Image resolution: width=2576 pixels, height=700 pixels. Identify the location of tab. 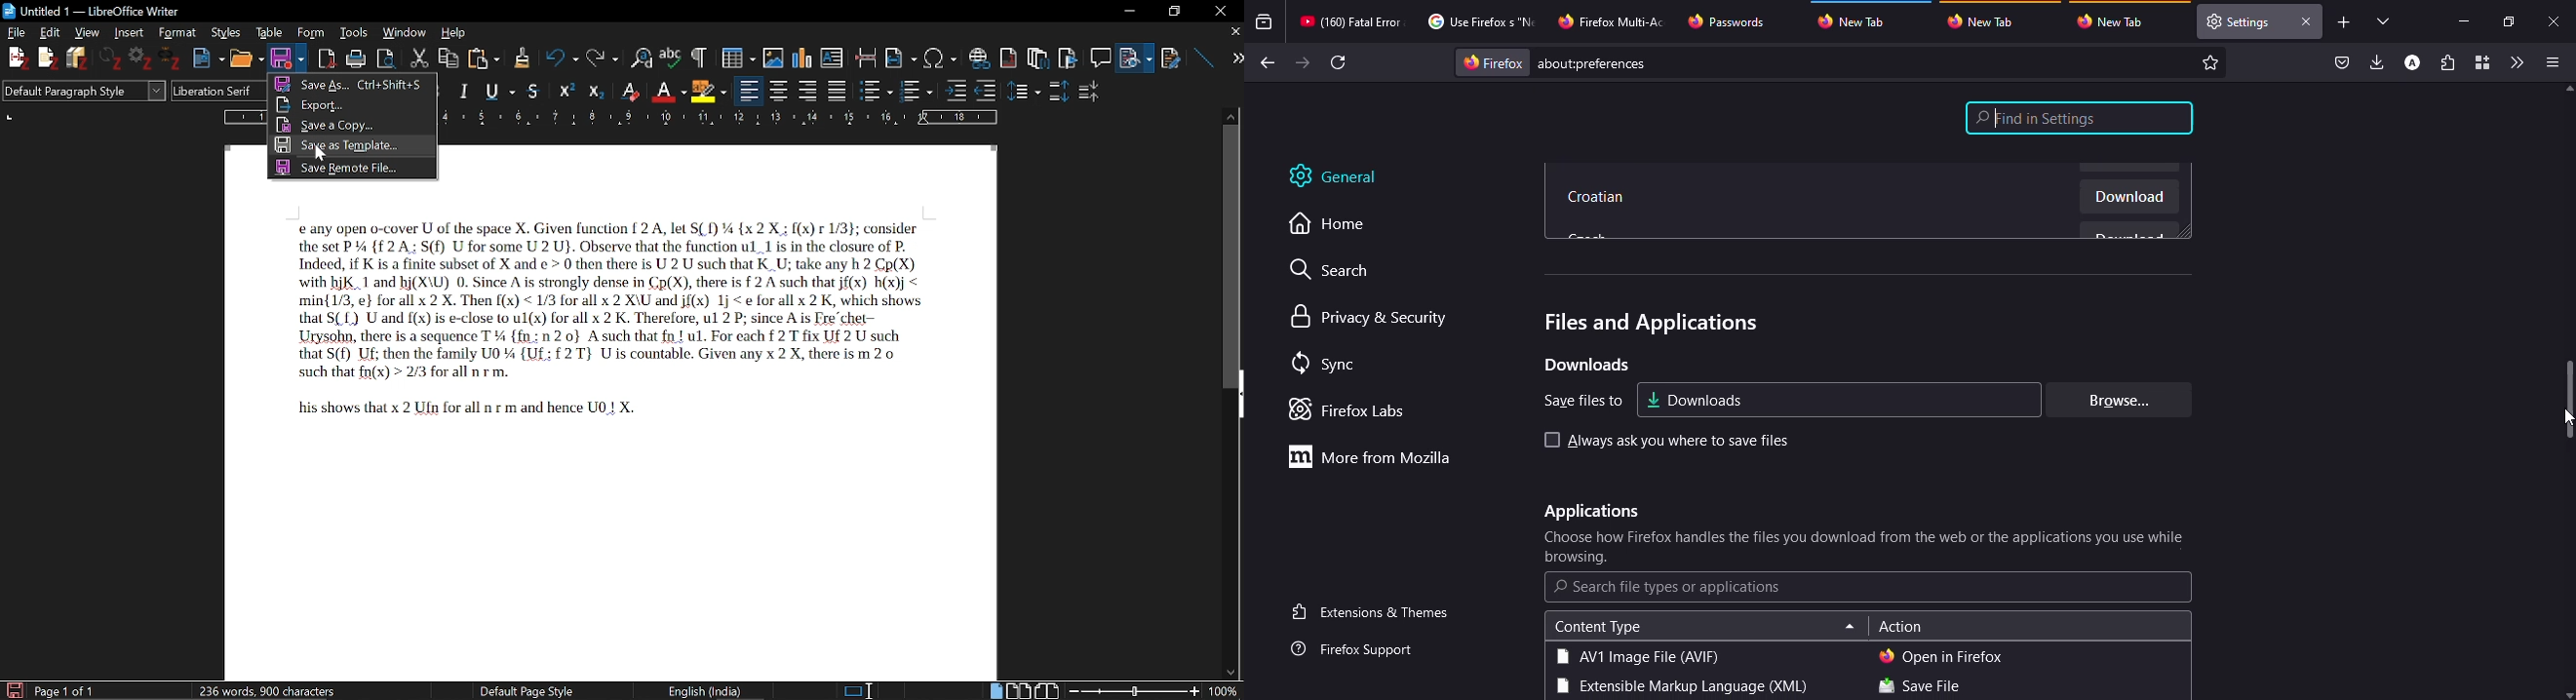
(2240, 21).